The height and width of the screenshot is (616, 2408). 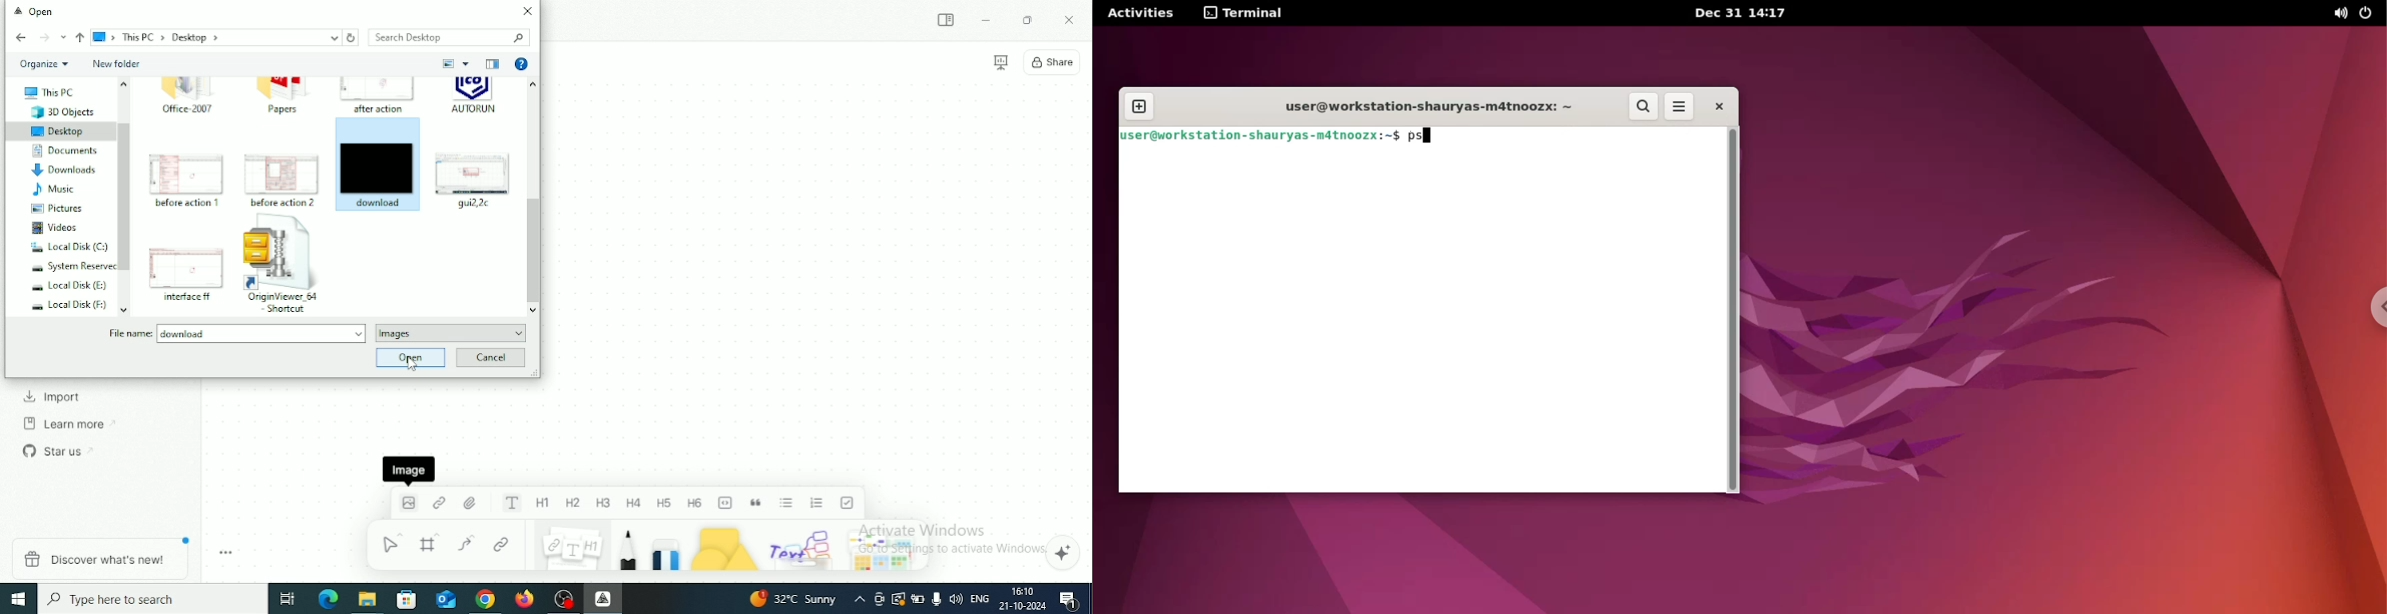 I want to click on Meet Now, so click(x=879, y=599).